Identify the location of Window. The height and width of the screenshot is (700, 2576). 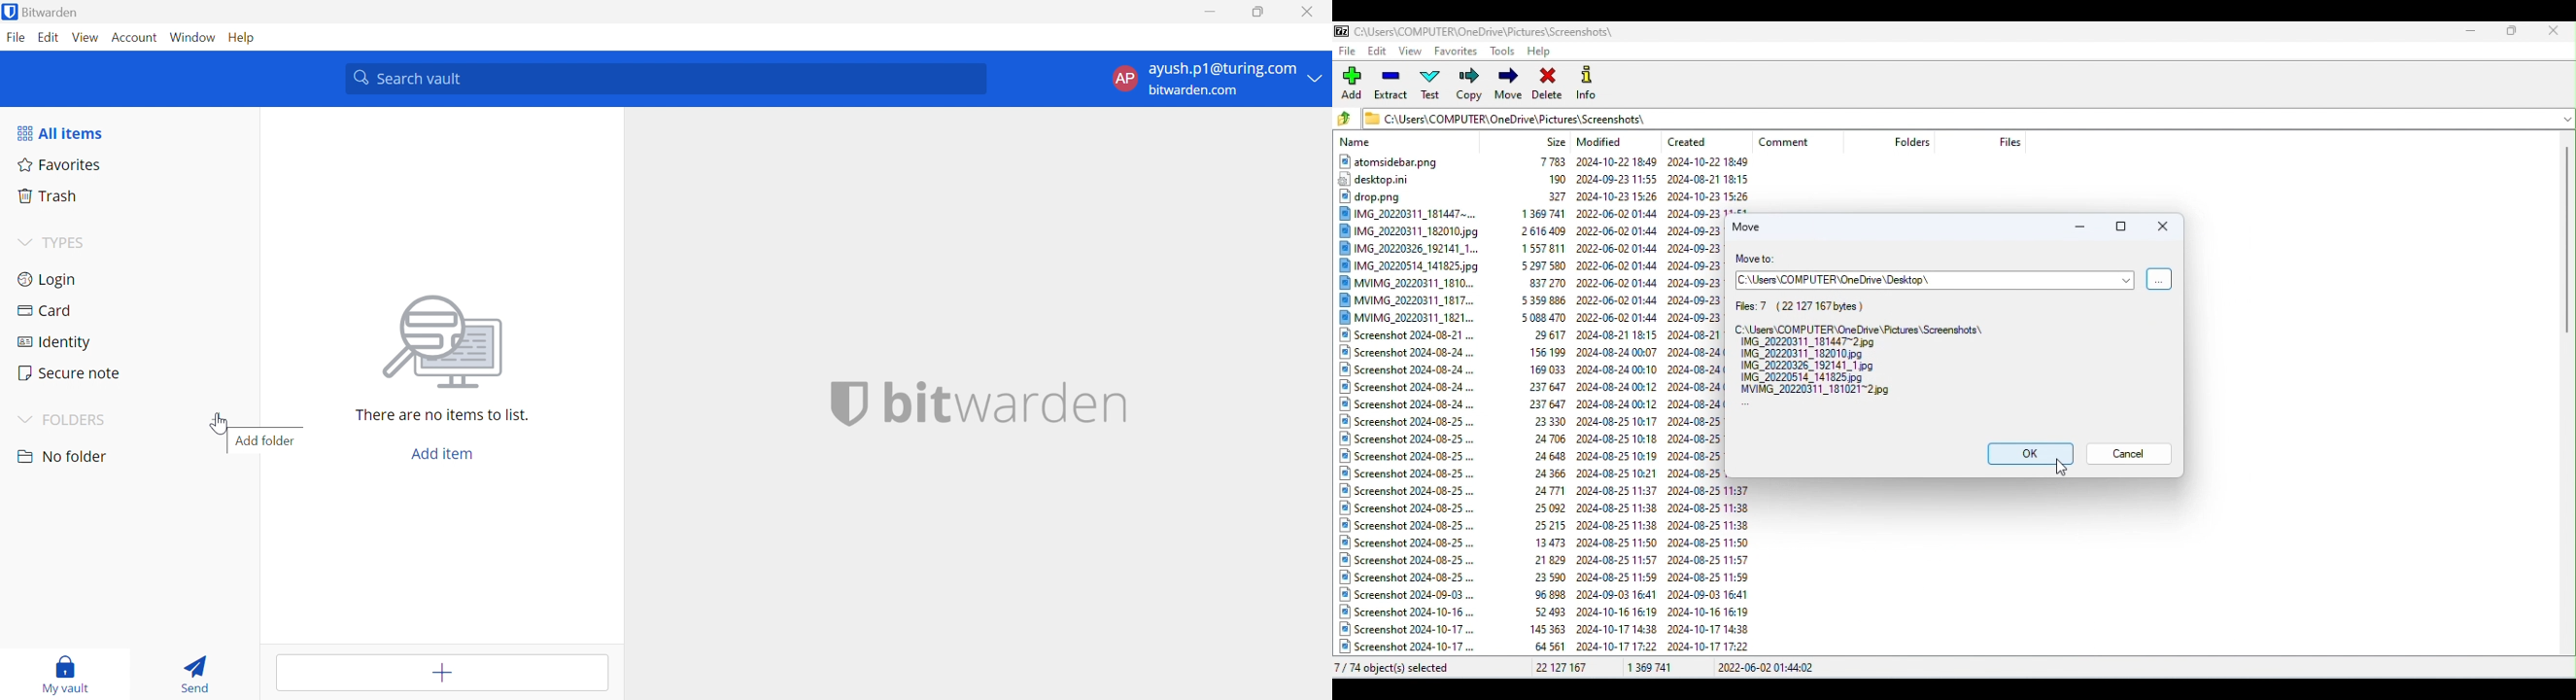
(191, 37).